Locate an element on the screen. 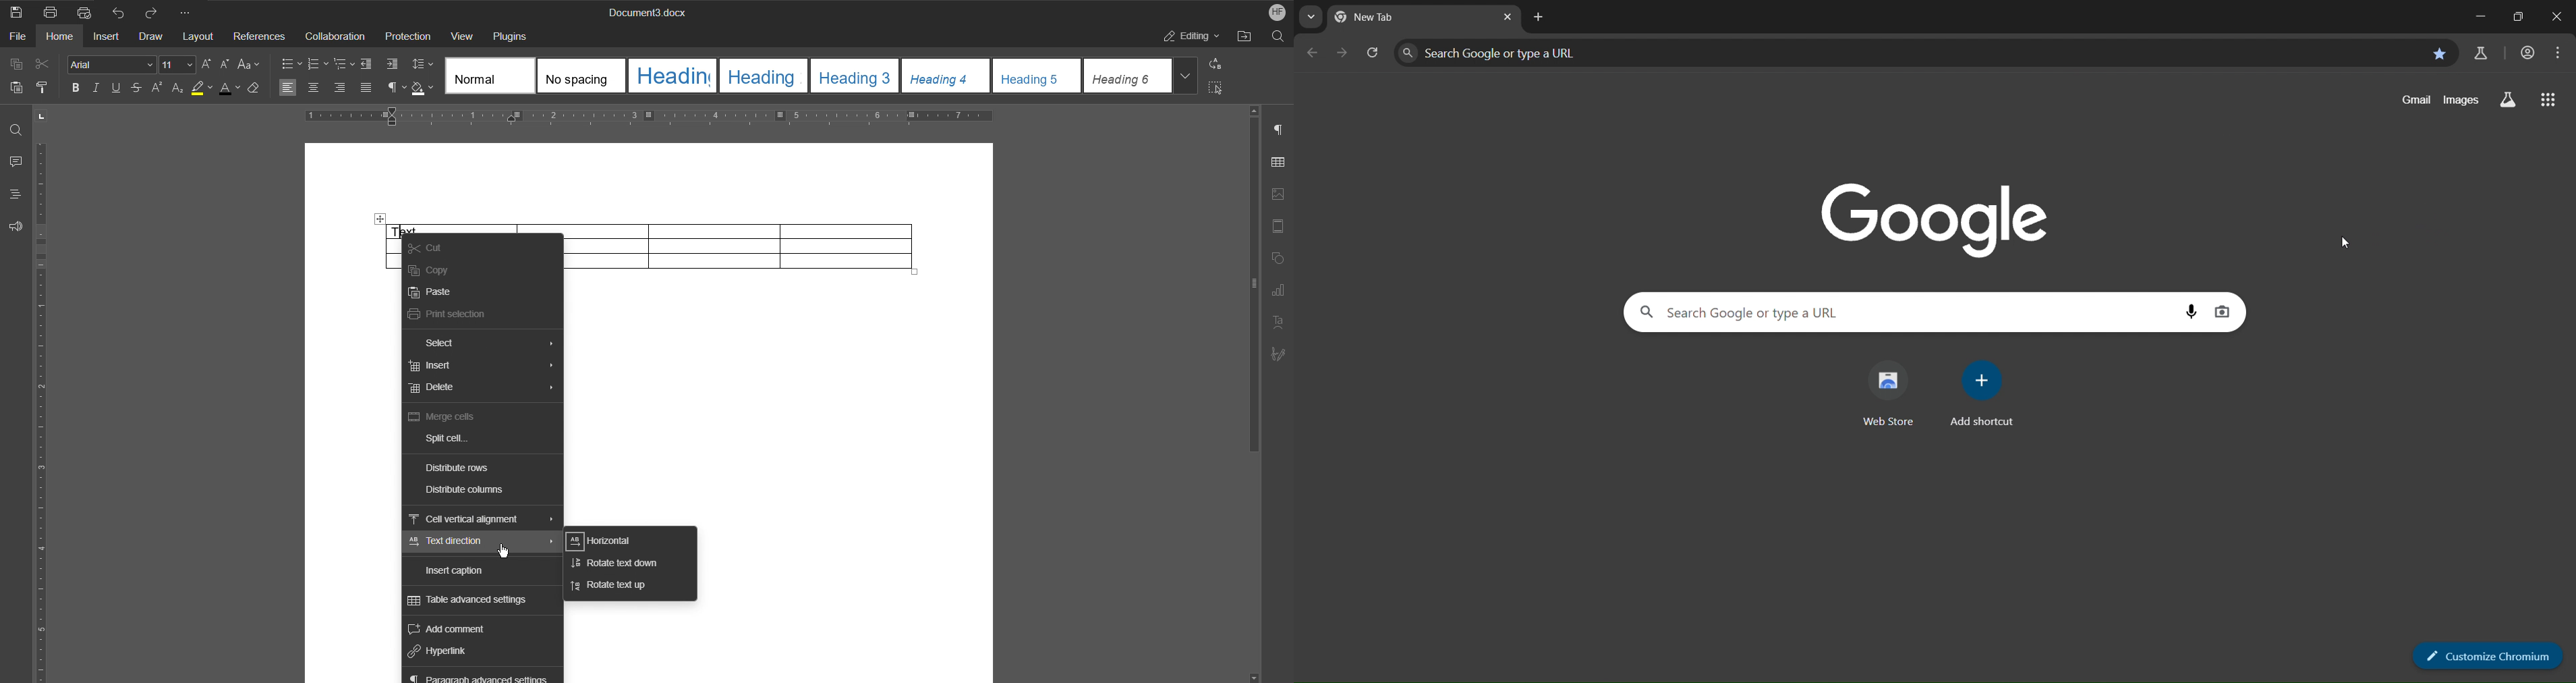 The image size is (2576, 700). Draw is located at coordinates (152, 36).